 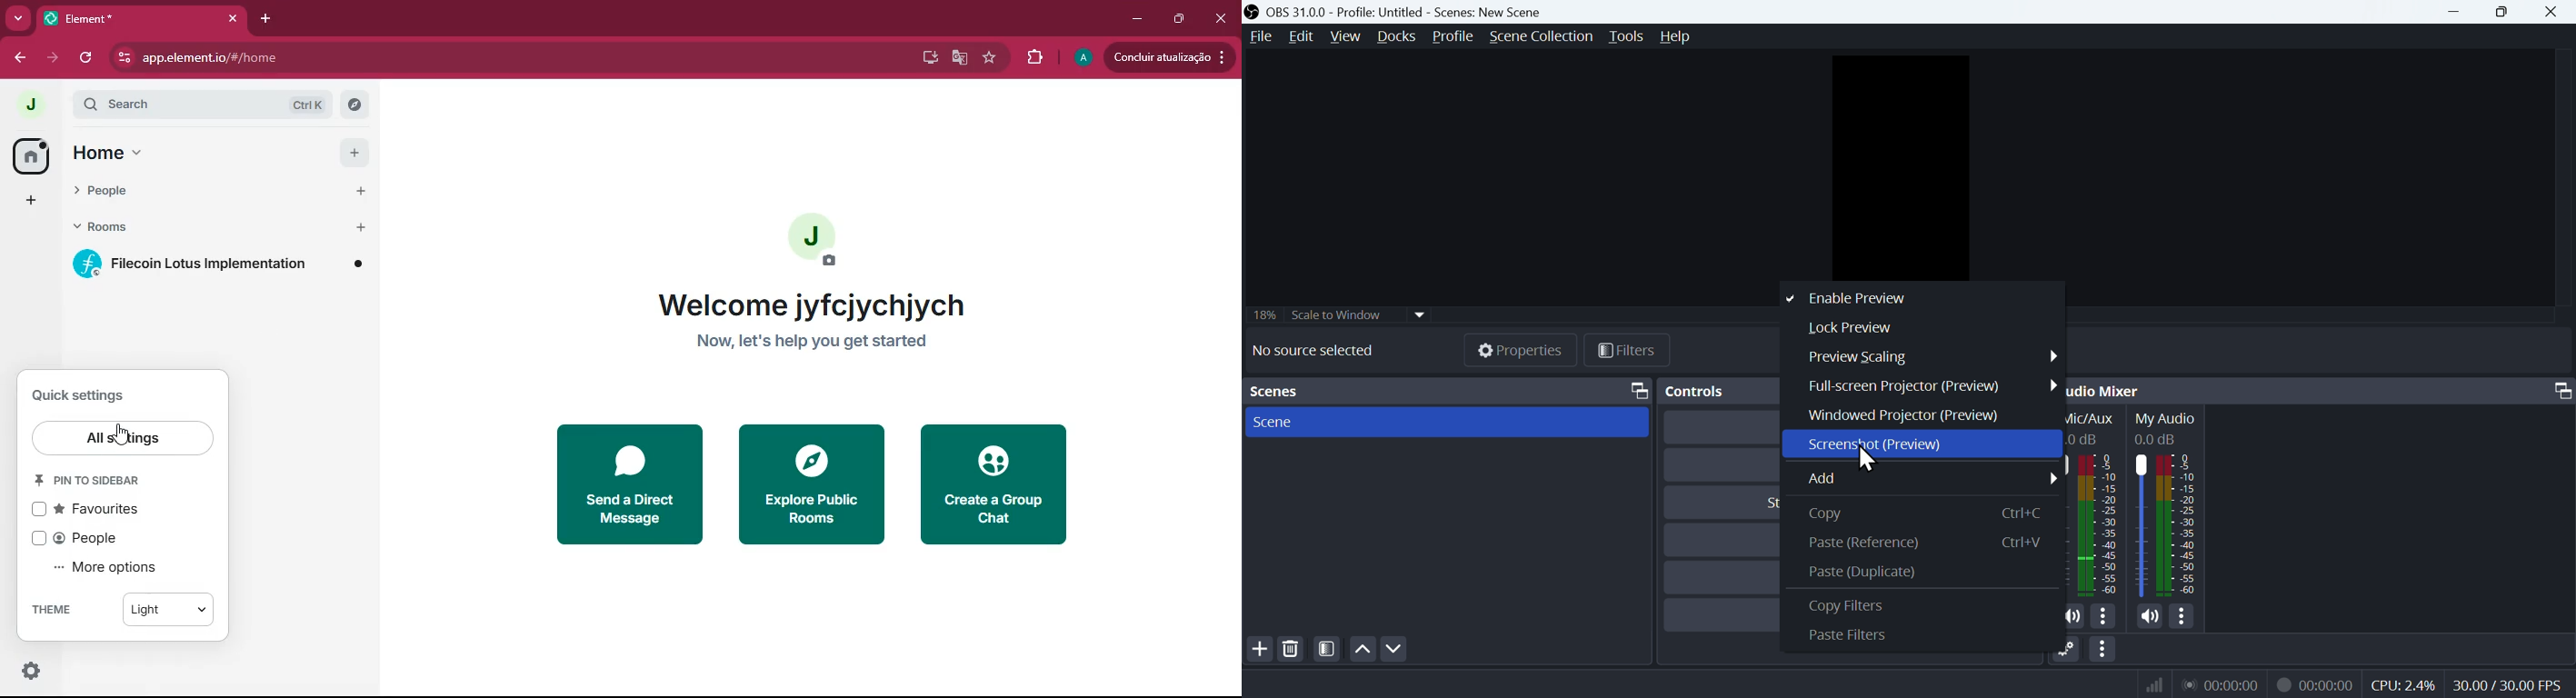 I want to click on explore, so click(x=809, y=484).